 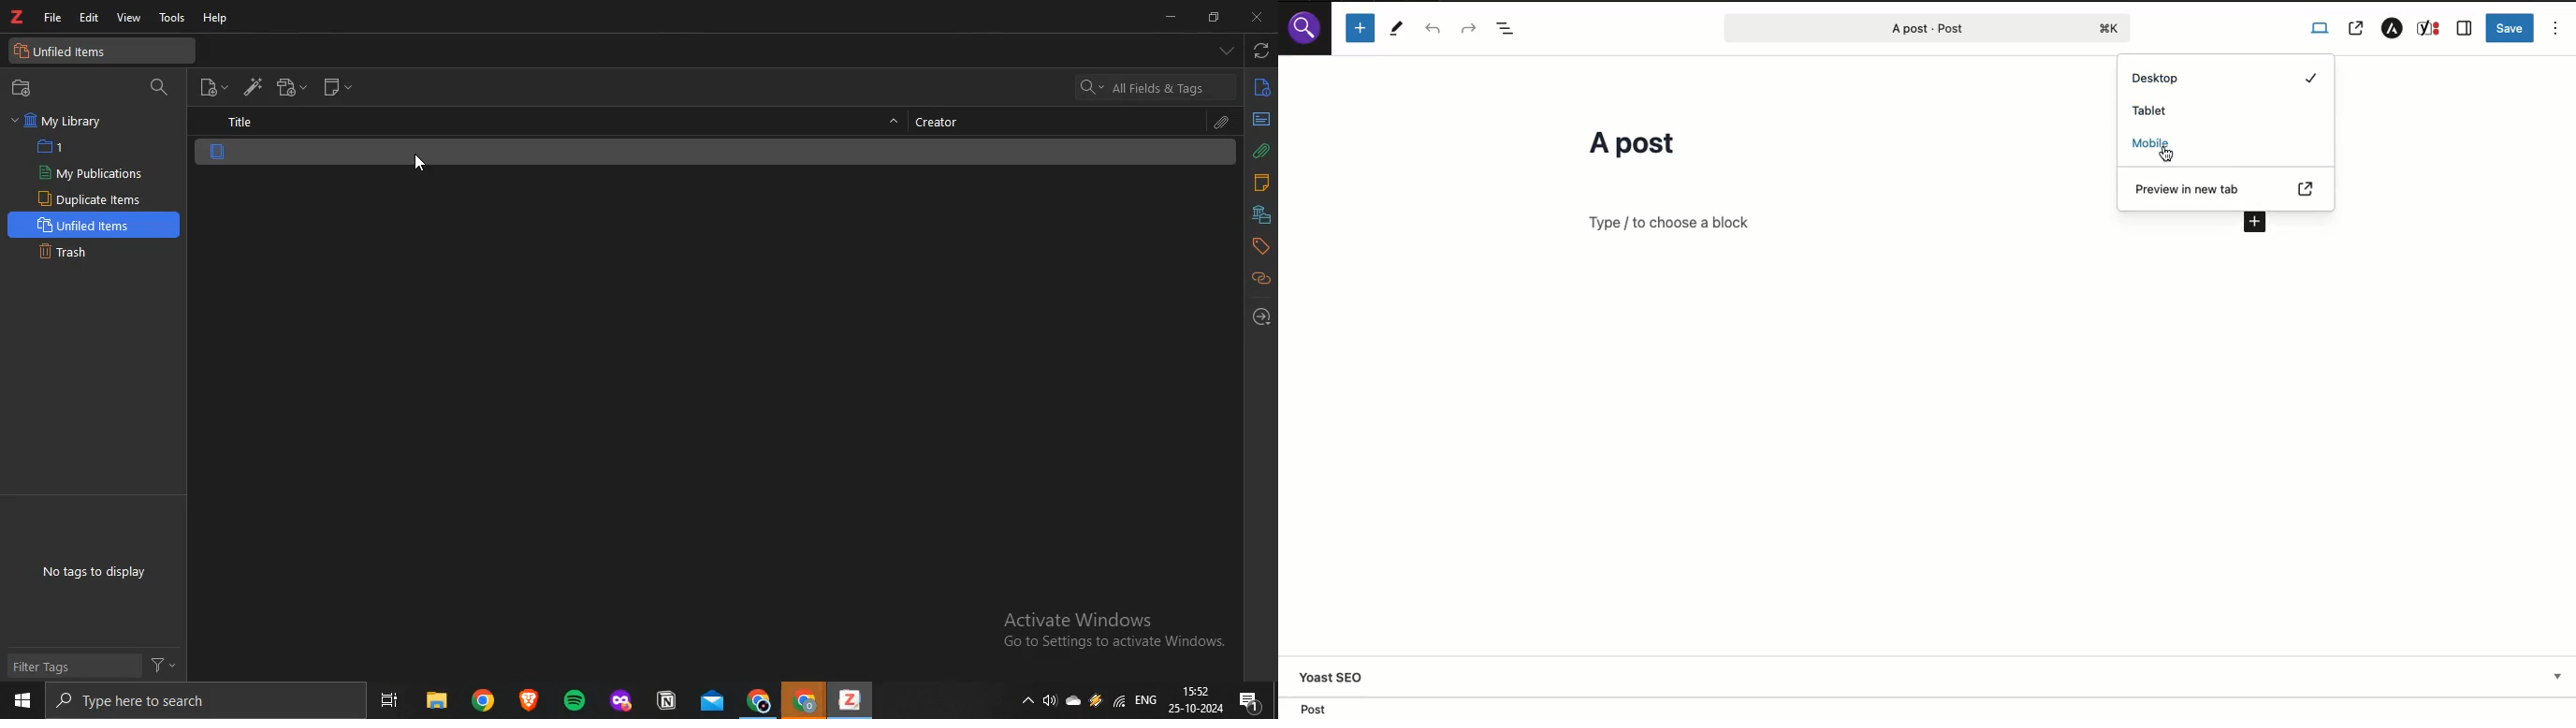 What do you see at coordinates (1469, 27) in the screenshot?
I see `Redo` at bounding box center [1469, 27].